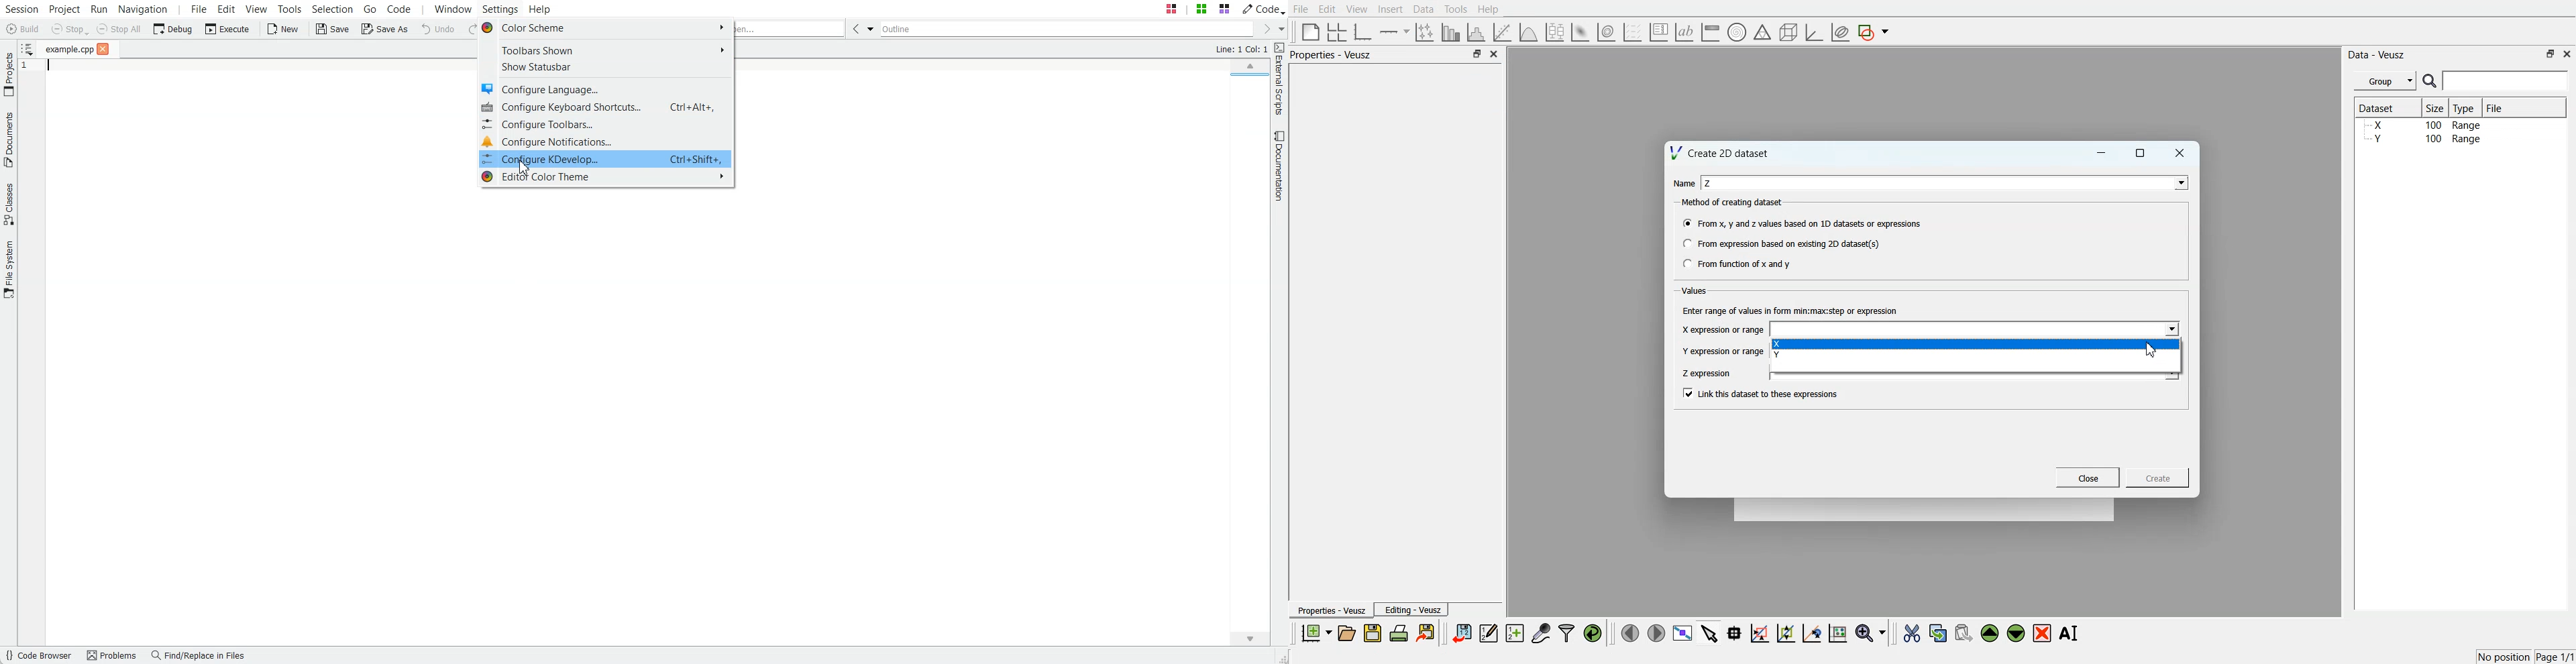 The width and height of the screenshot is (2576, 672). Describe the element at coordinates (2070, 633) in the screenshot. I see `Rename the selected widget` at that location.